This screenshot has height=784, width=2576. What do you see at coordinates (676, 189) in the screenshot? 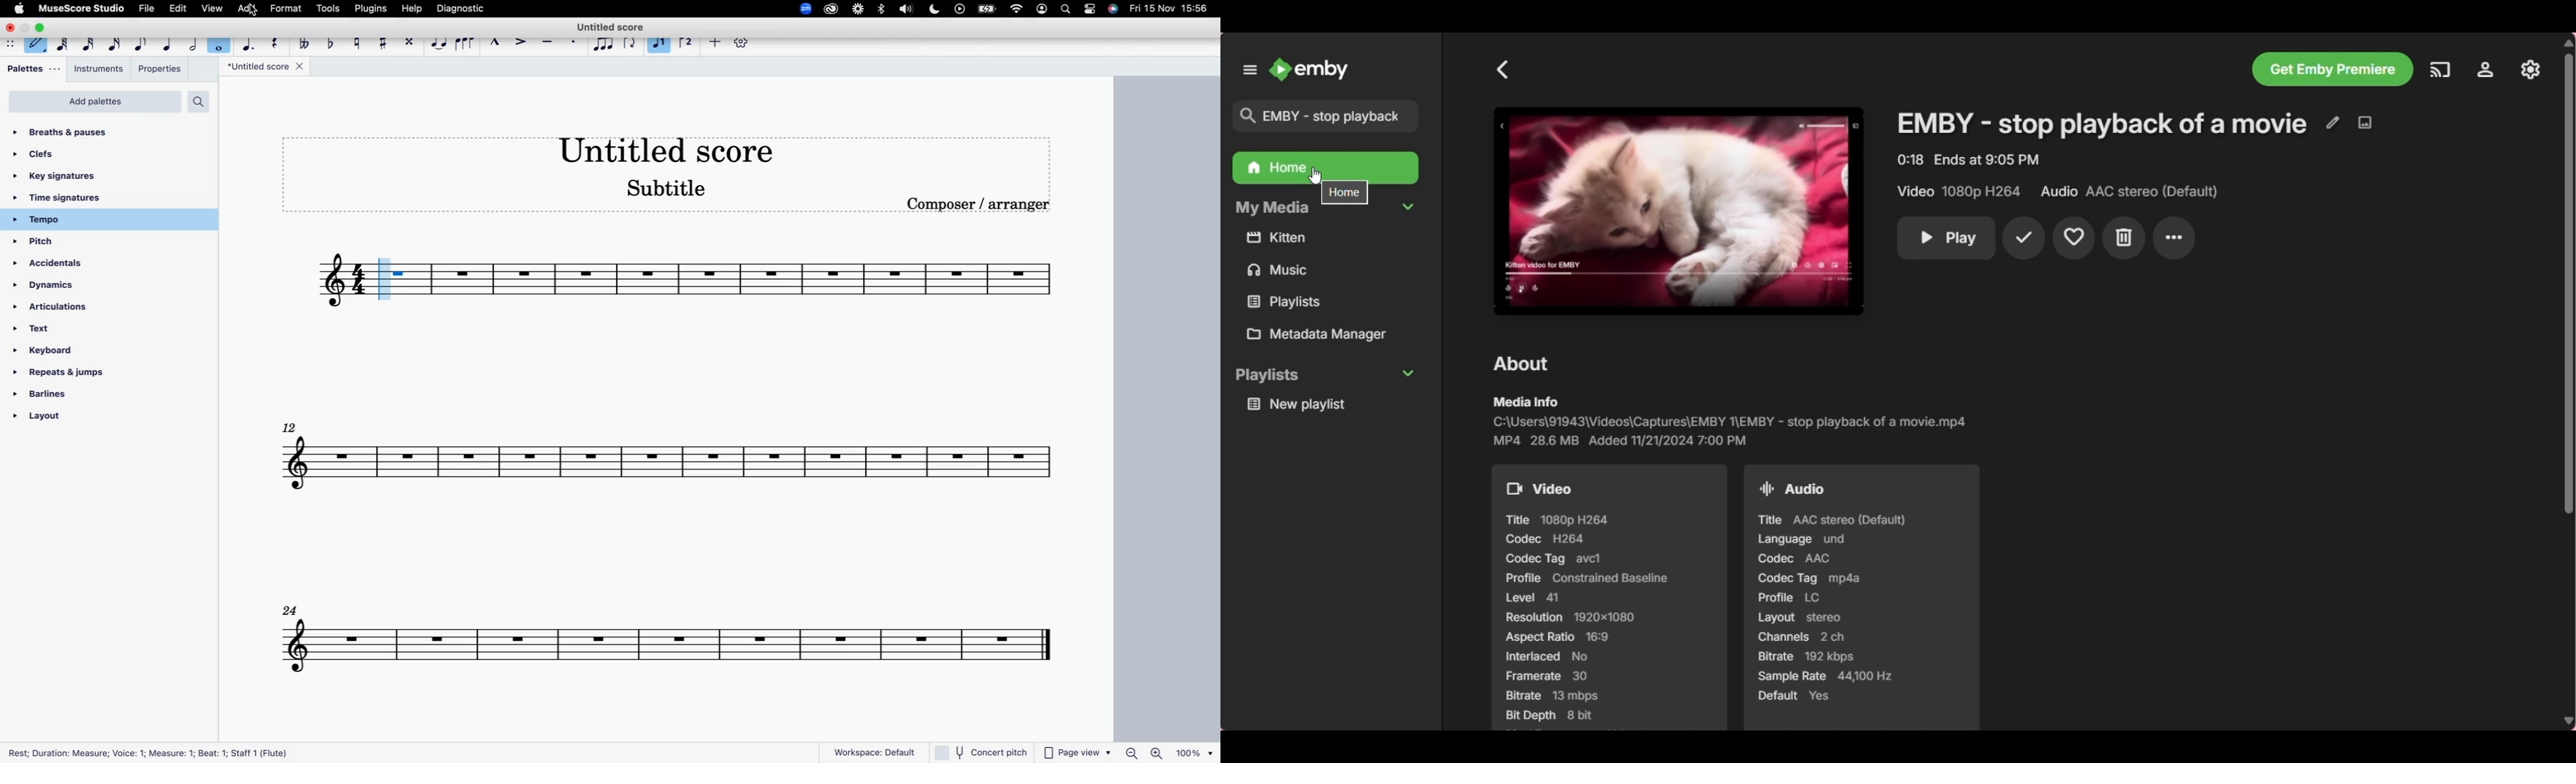
I see `score subtitle` at bounding box center [676, 189].